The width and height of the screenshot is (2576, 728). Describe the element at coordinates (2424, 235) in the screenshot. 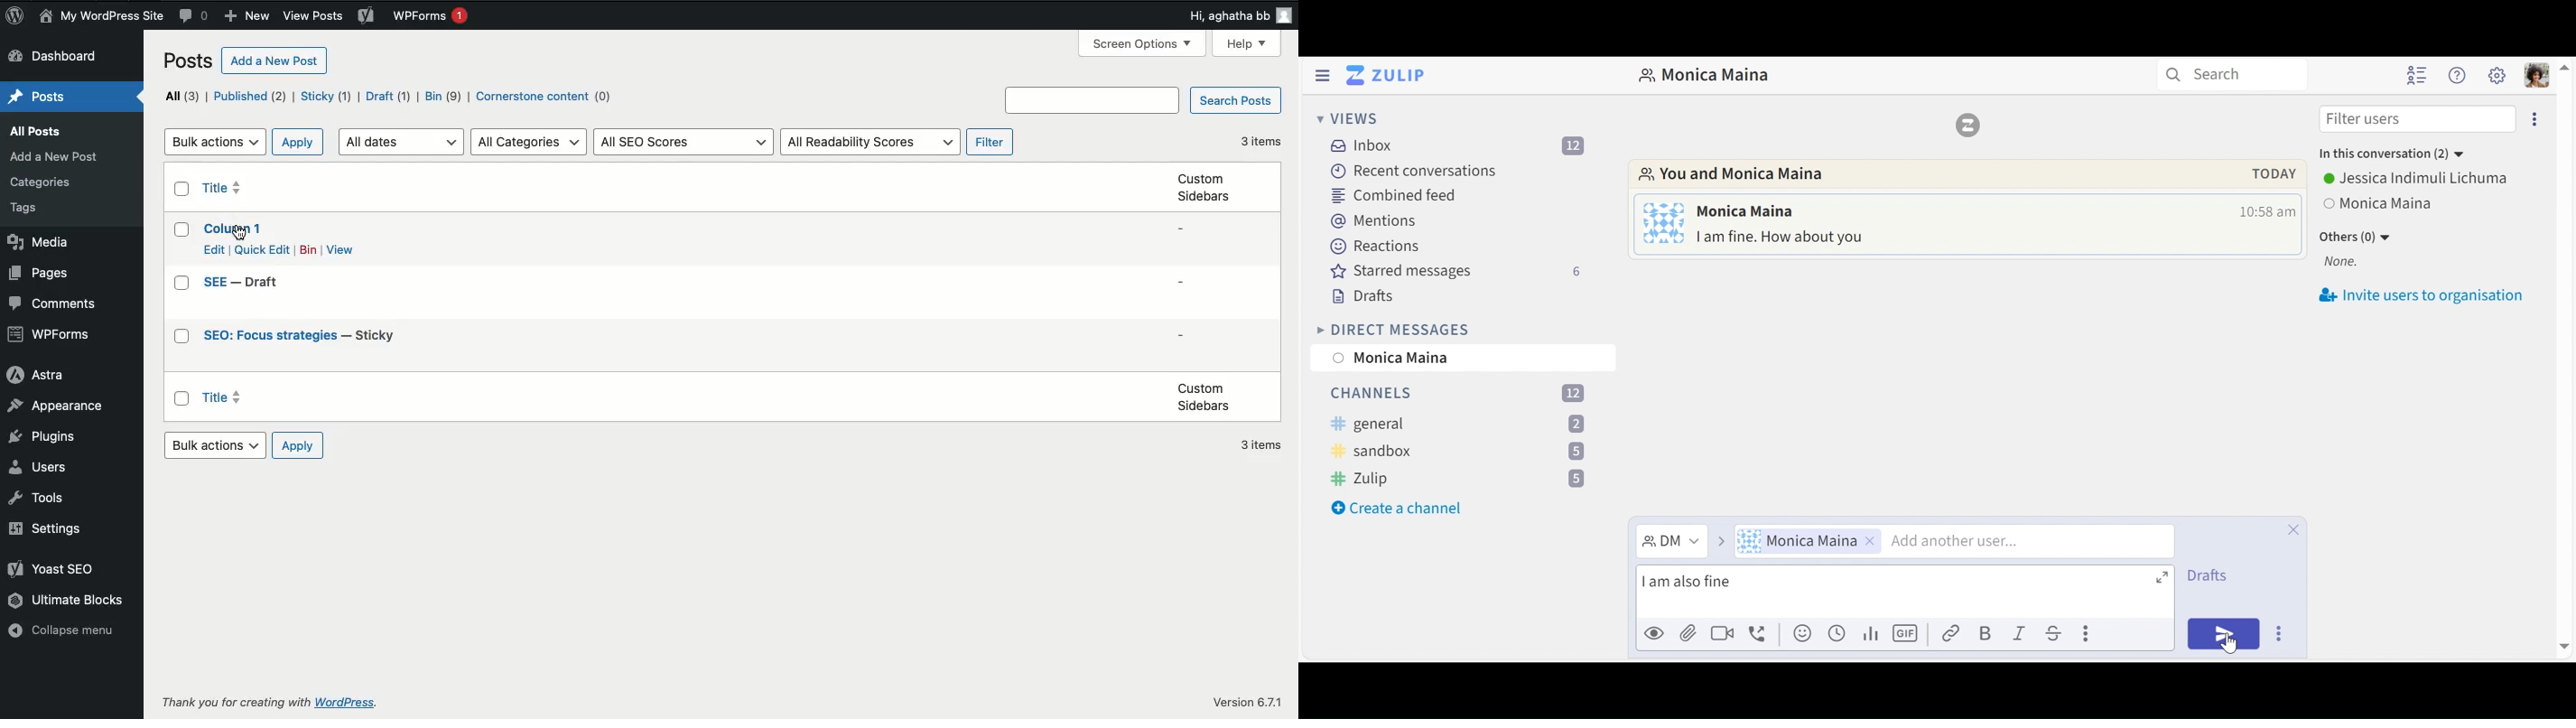

I see `Invite users to oragnisation` at that location.